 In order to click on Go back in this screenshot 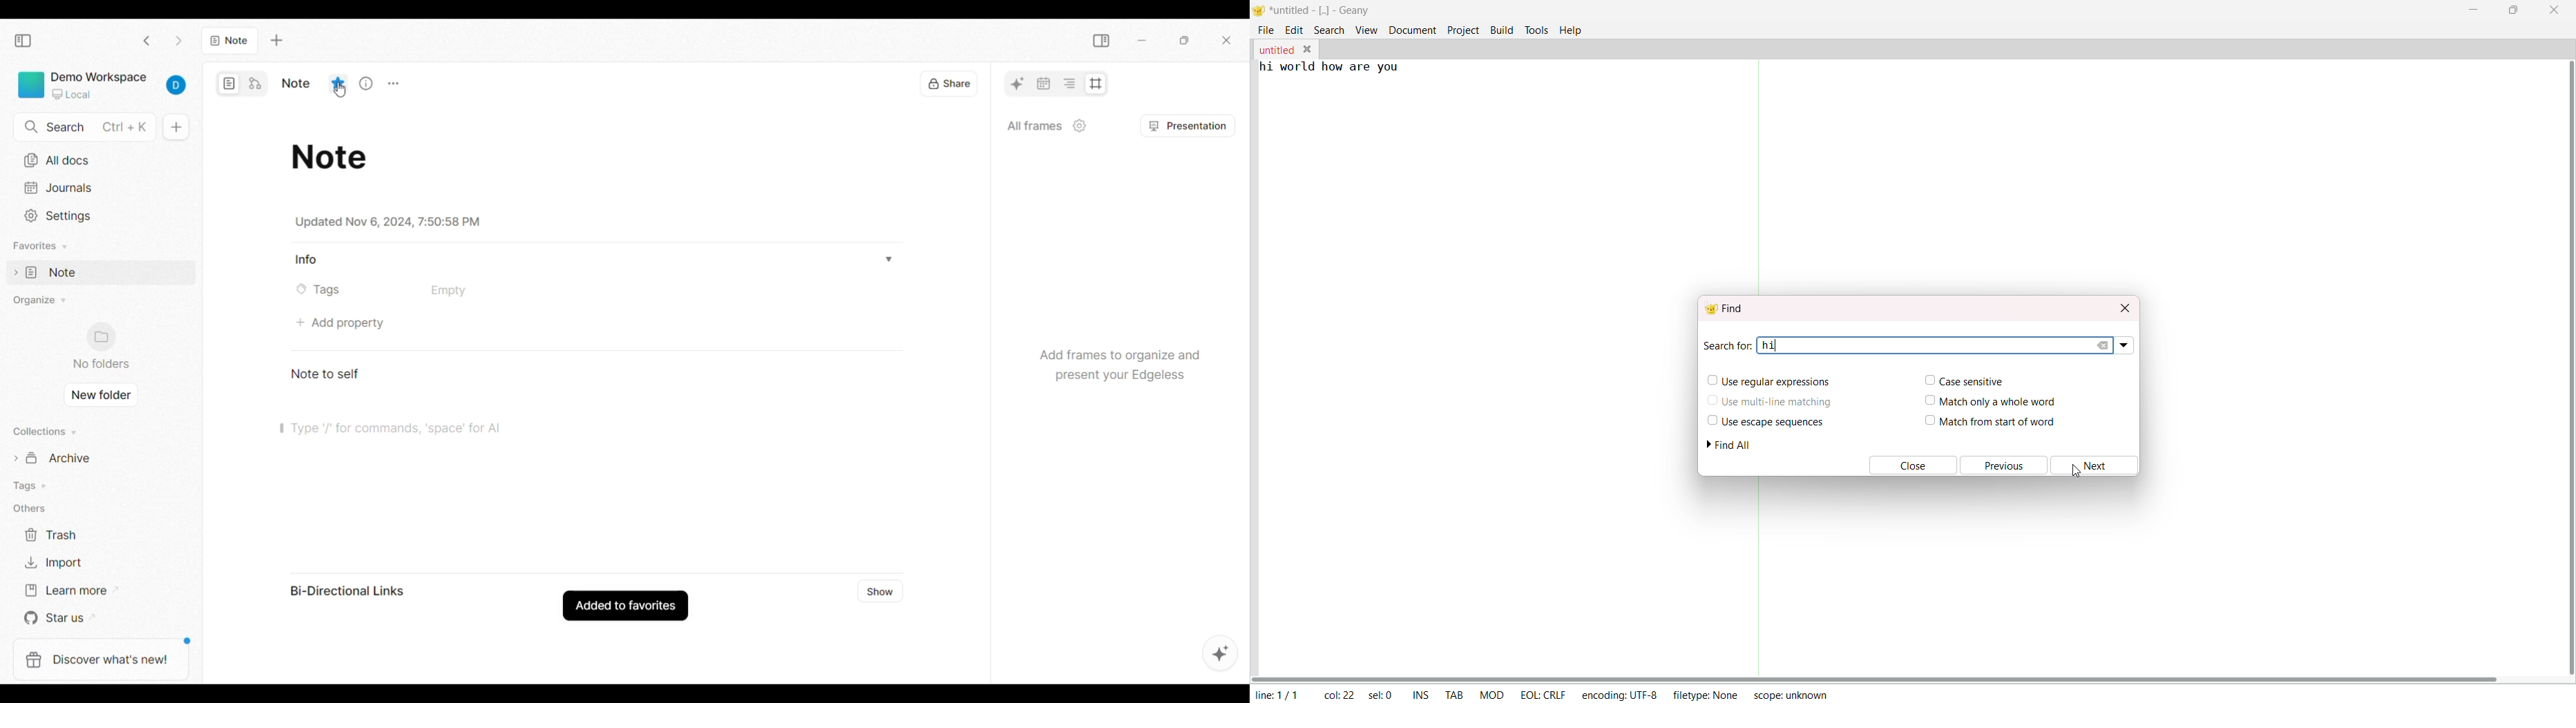, I will do `click(147, 40)`.